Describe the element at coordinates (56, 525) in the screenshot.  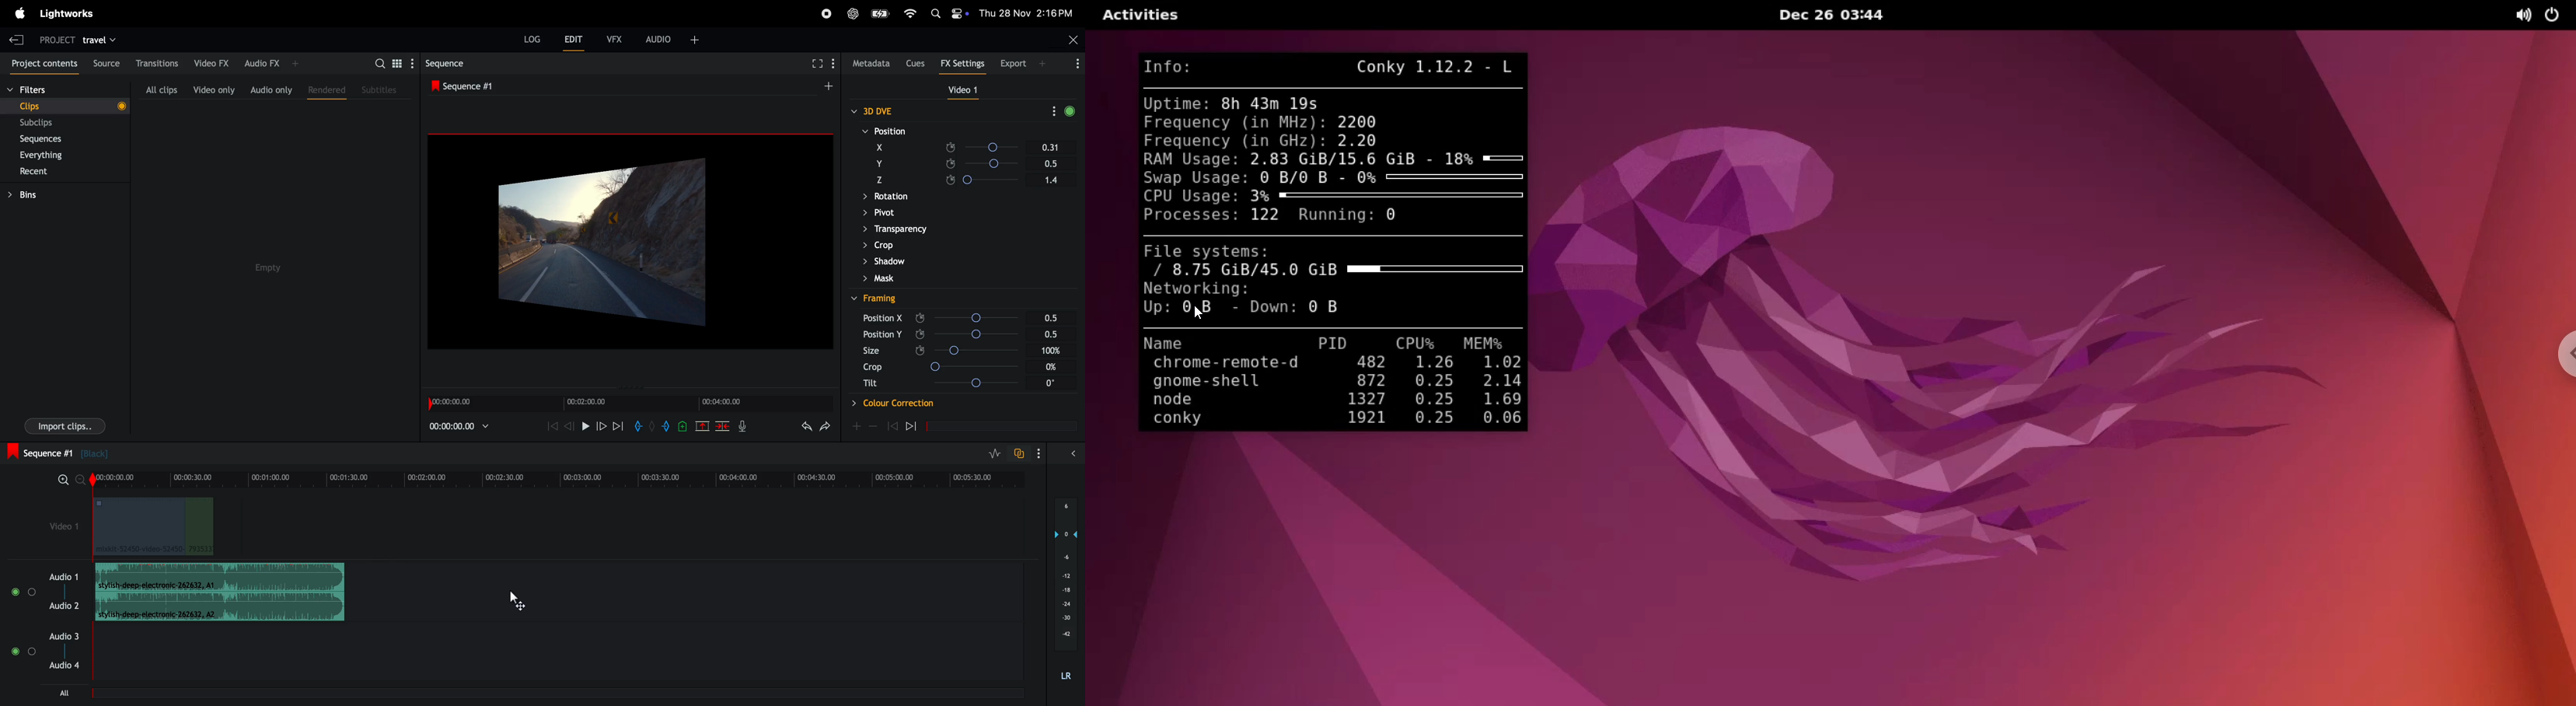
I see `video1` at that location.